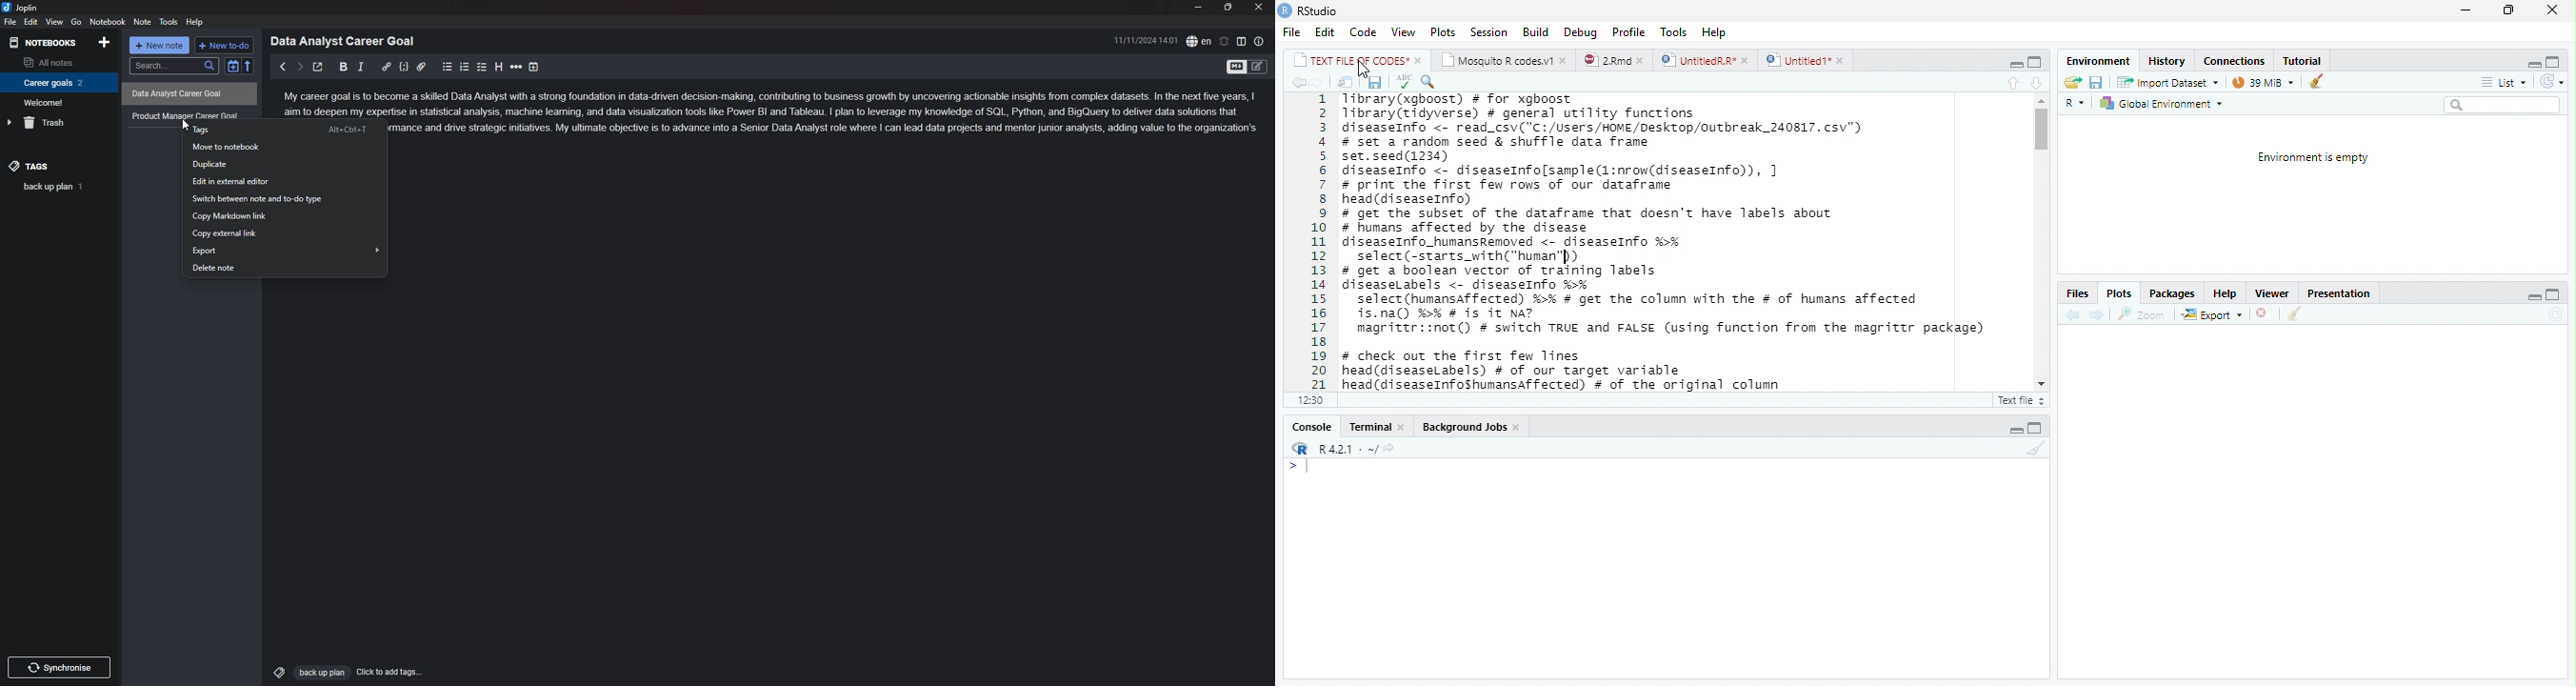  What do you see at coordinates (421, 67) in the screenshot?
I see `attachment` at bounding box center [421, 67].